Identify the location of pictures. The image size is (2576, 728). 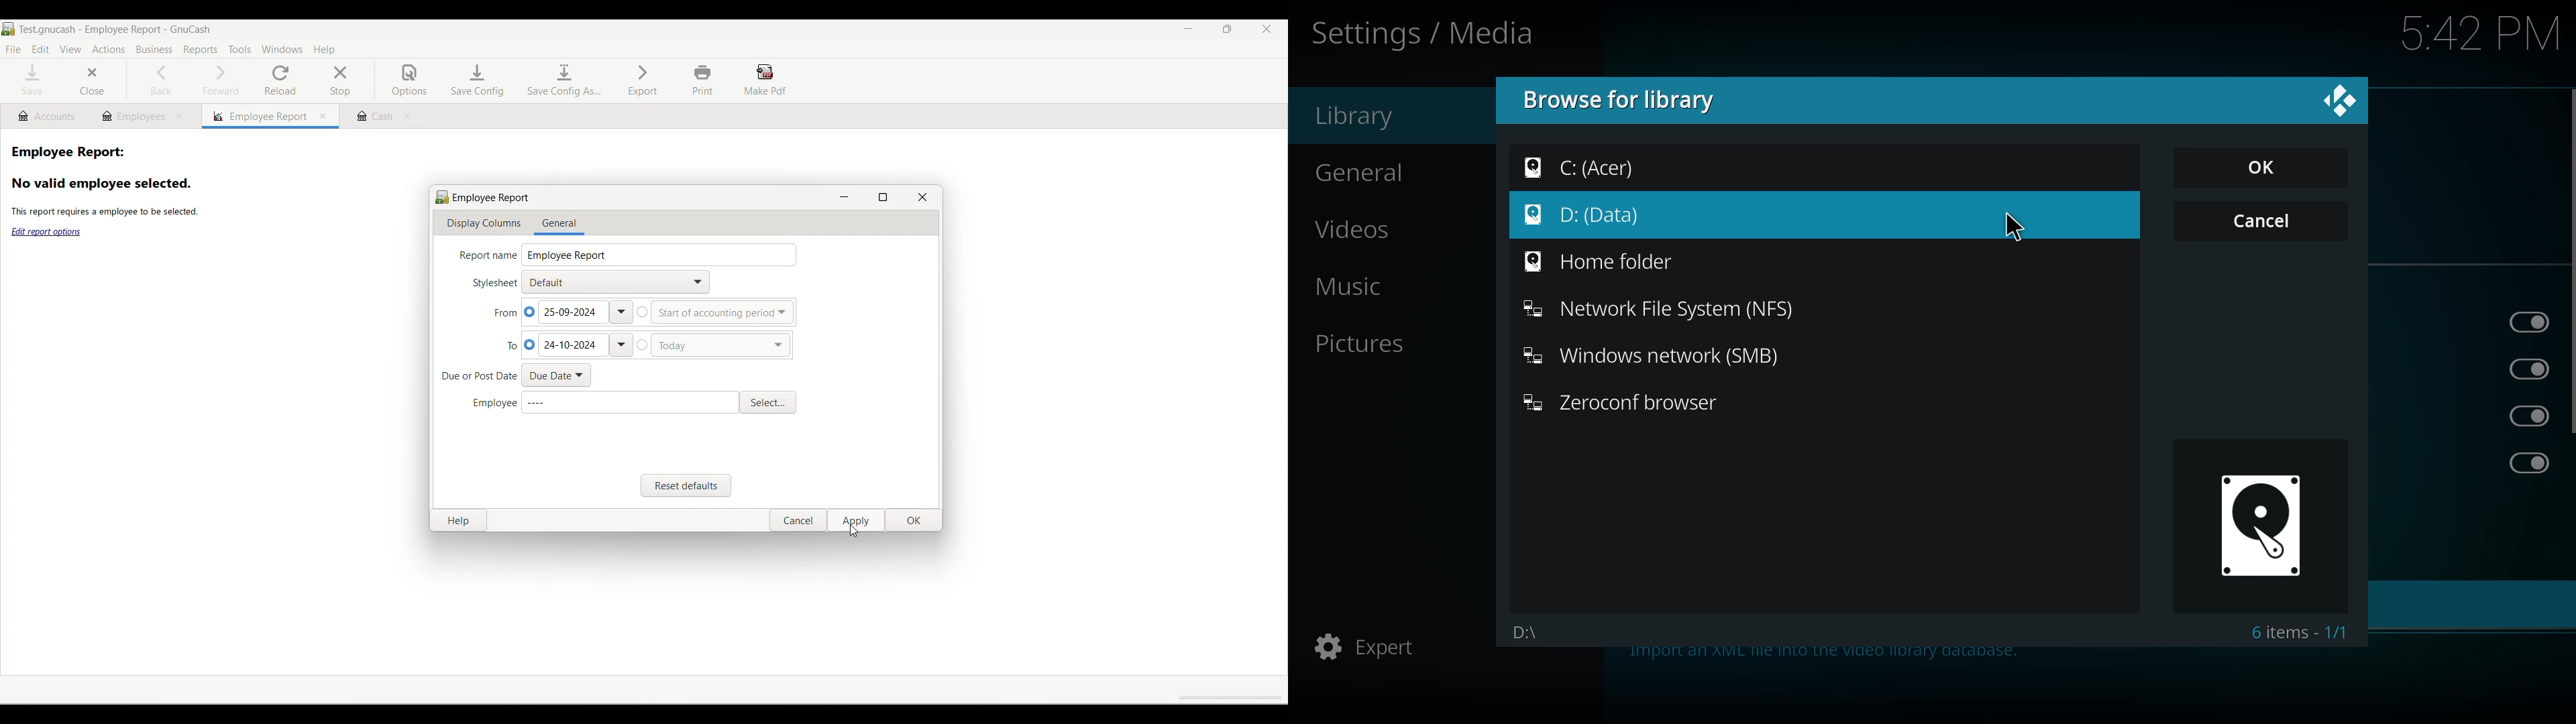
(1374, 343).